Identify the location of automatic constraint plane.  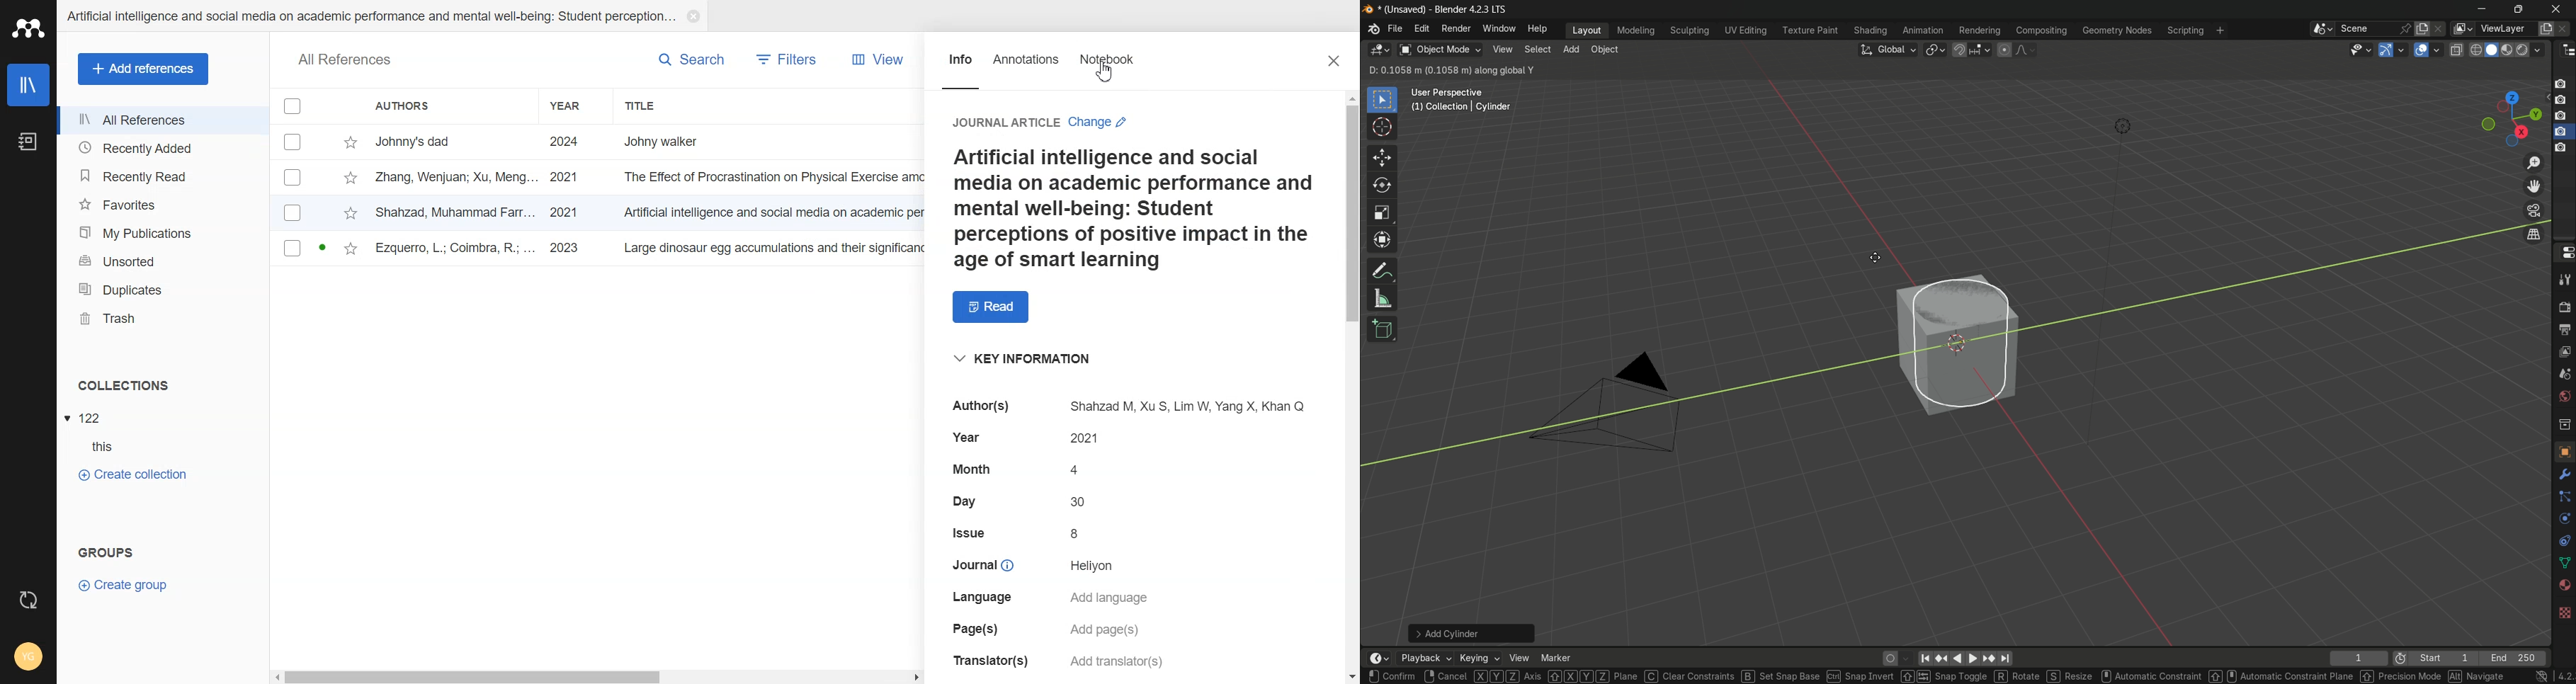
(2280, 676).